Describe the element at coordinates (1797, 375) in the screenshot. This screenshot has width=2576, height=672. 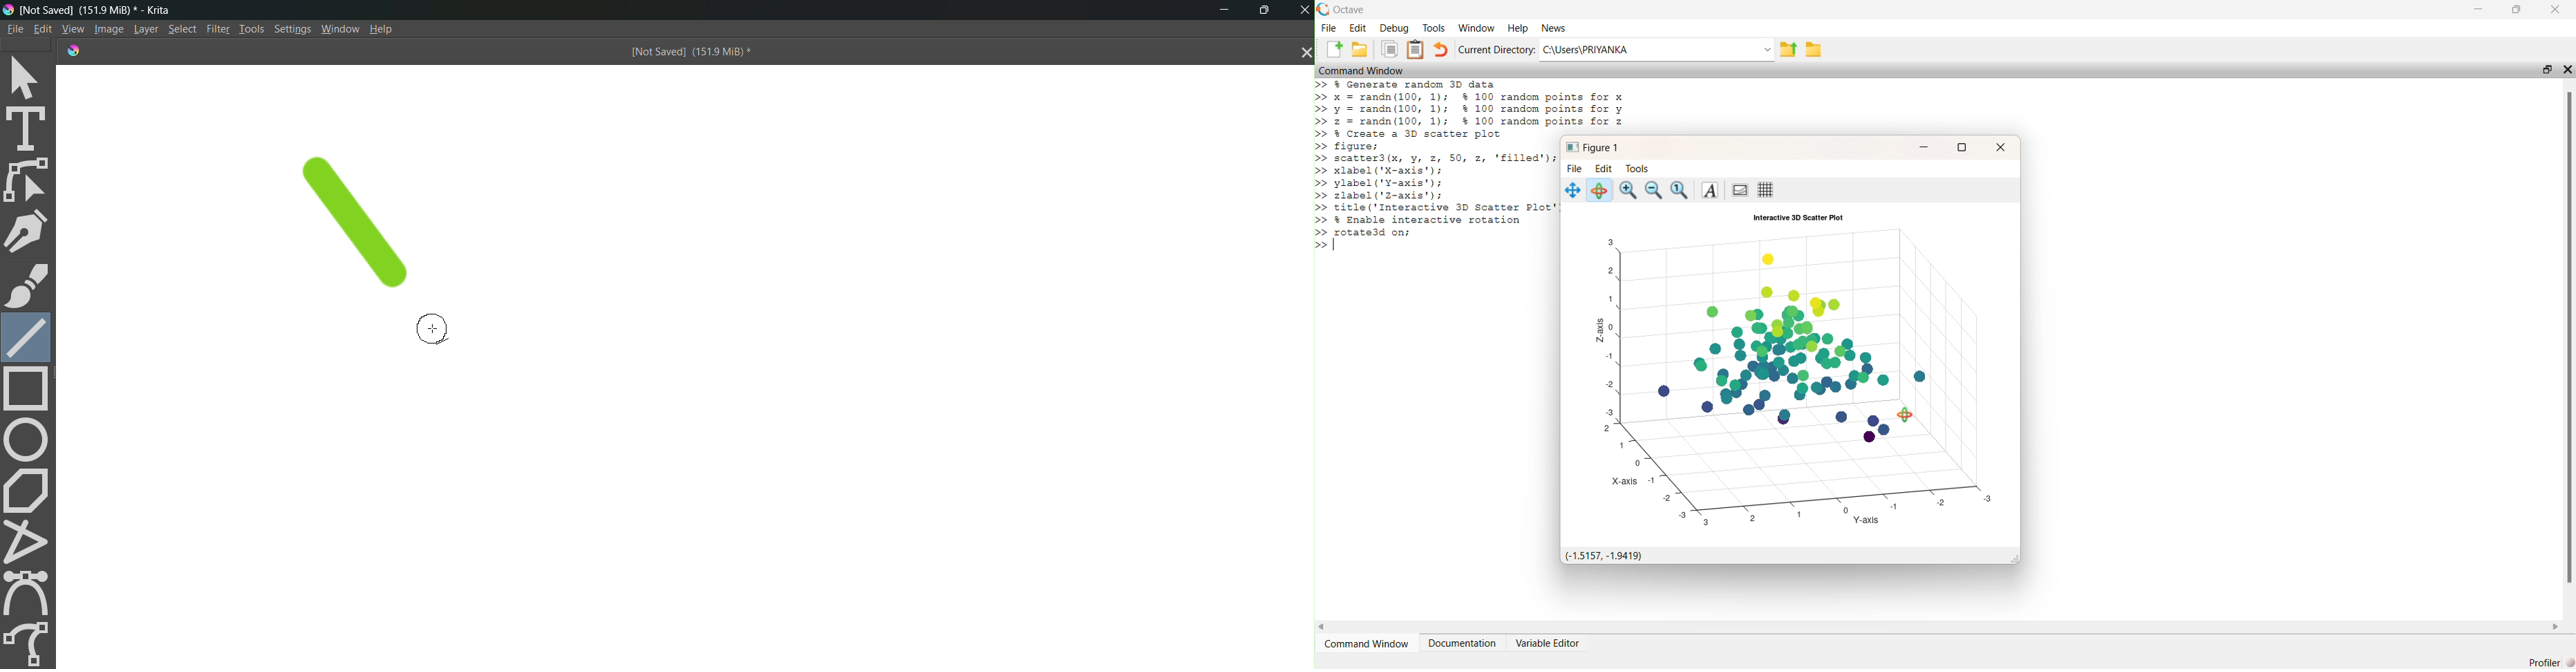
I see `3D plot` at that location.